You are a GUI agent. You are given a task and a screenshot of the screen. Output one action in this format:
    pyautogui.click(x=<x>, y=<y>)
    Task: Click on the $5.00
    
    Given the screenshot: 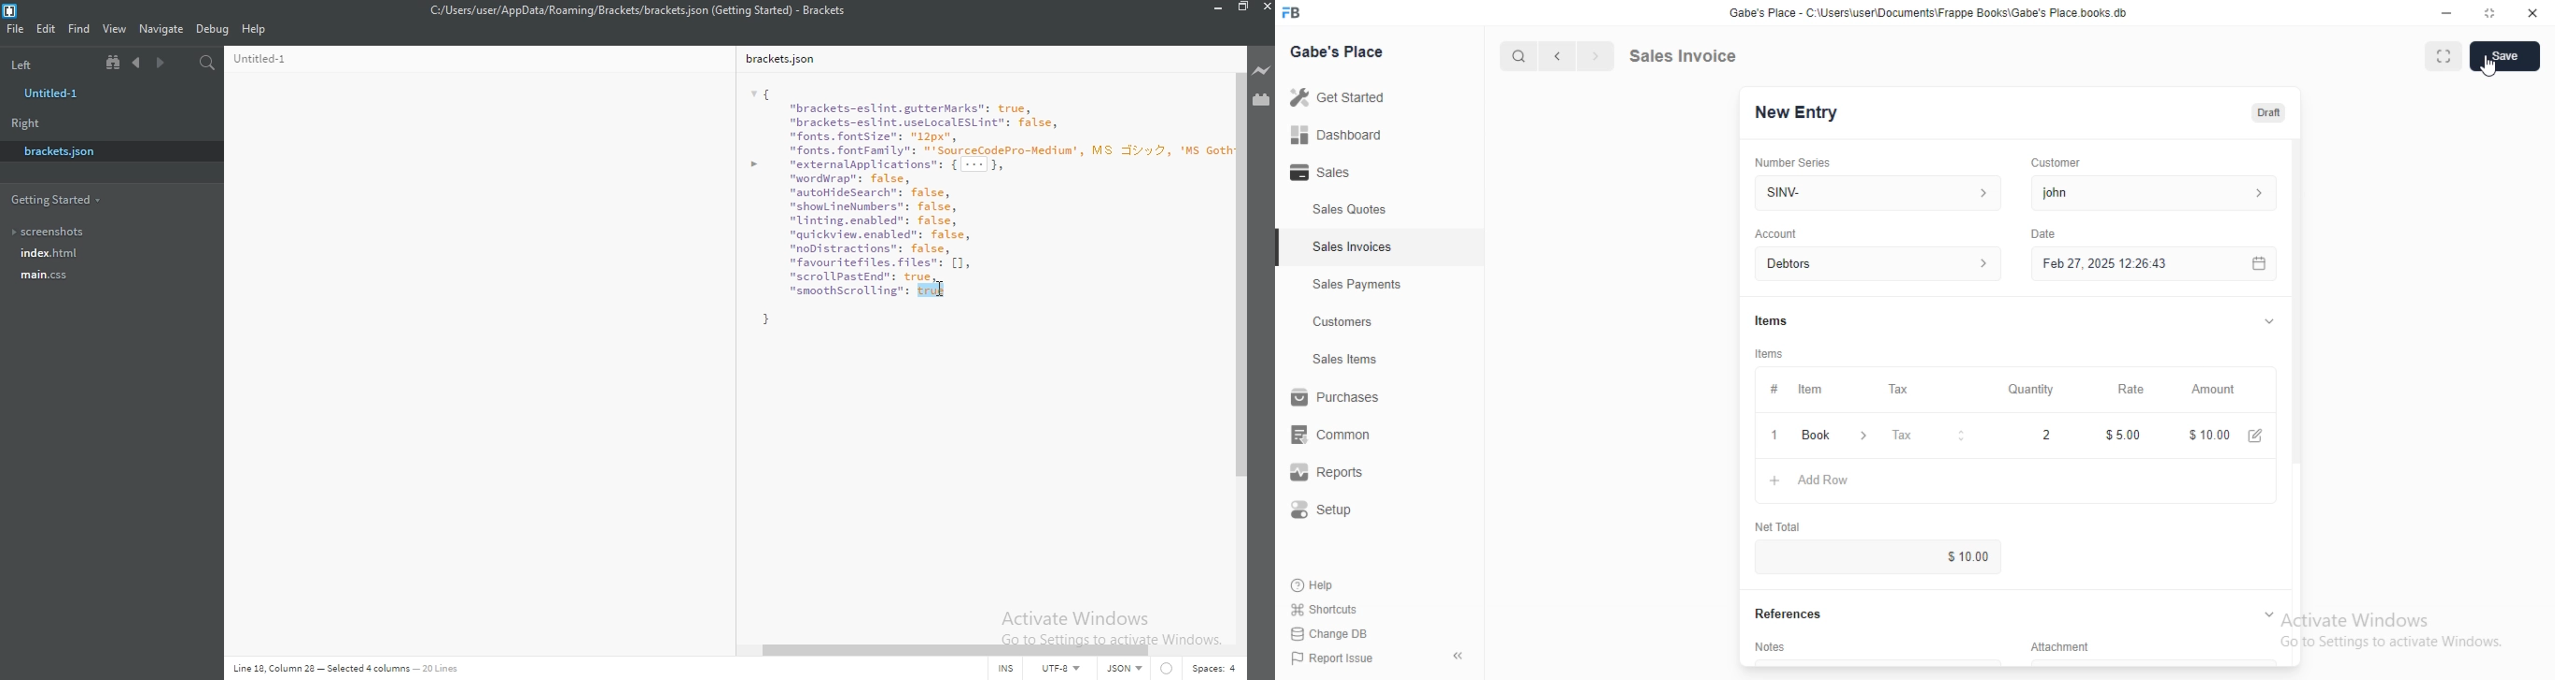 What is the action you would take?
    pyautogui.click(x=2124, y=434)
    